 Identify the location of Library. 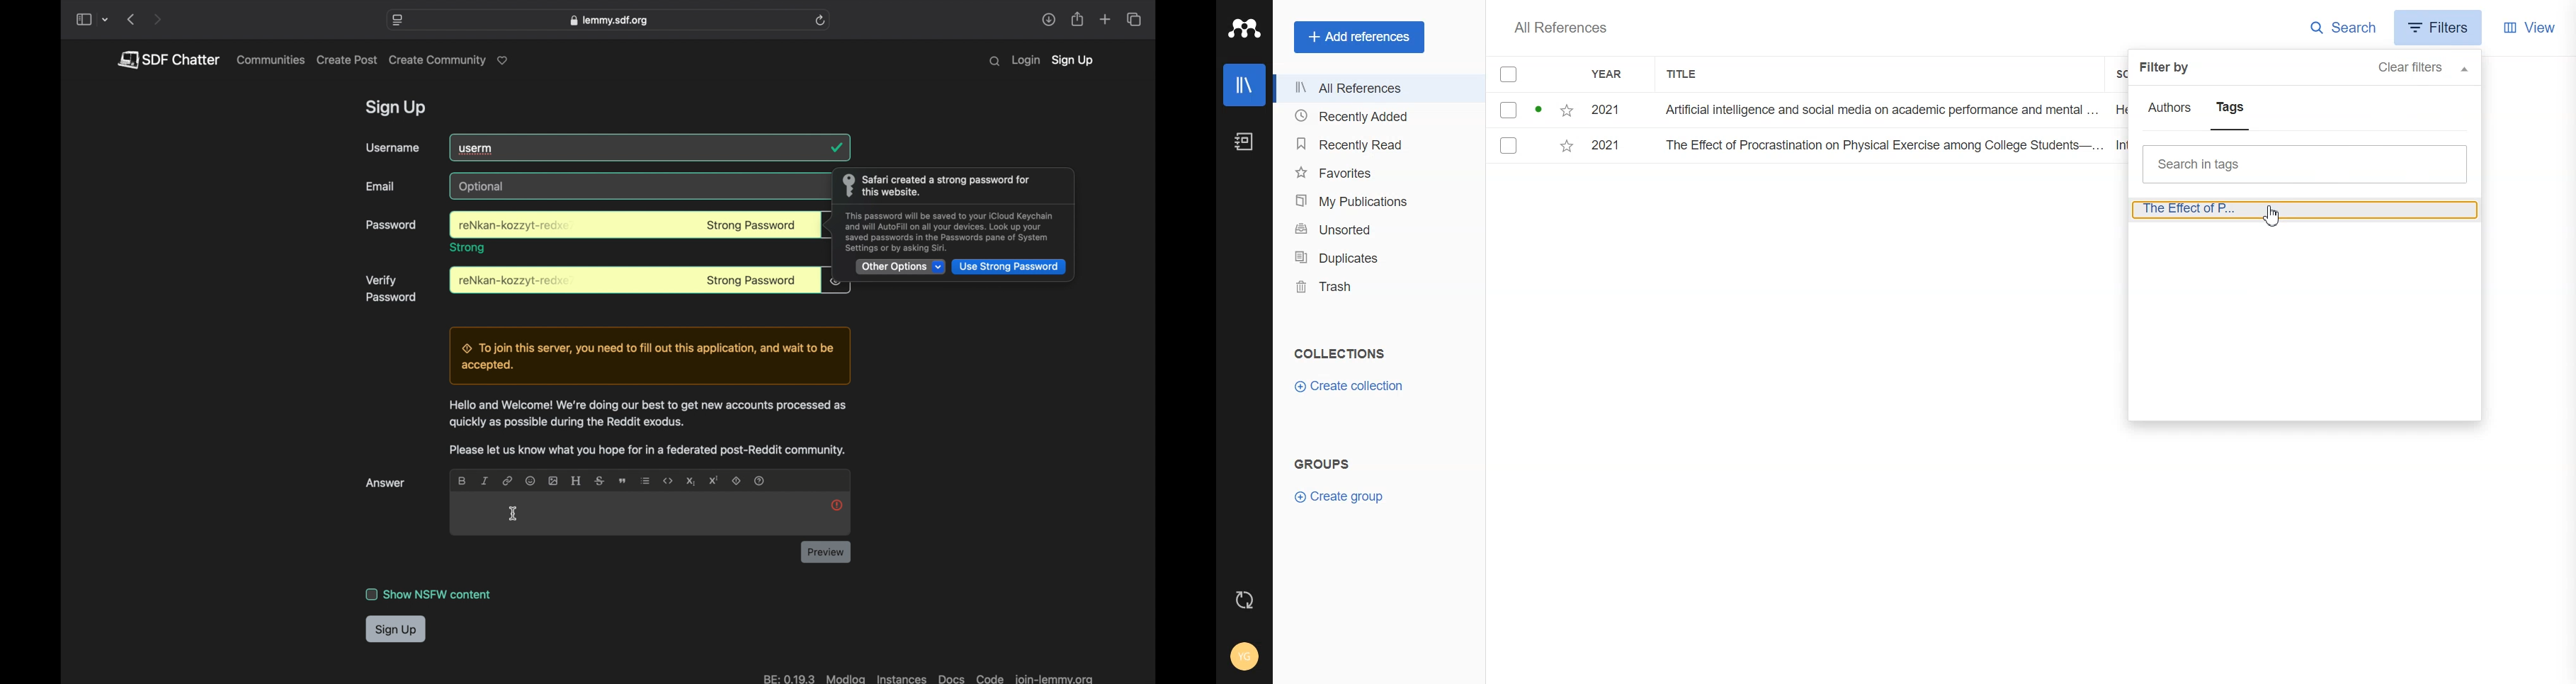
(1244, 85).